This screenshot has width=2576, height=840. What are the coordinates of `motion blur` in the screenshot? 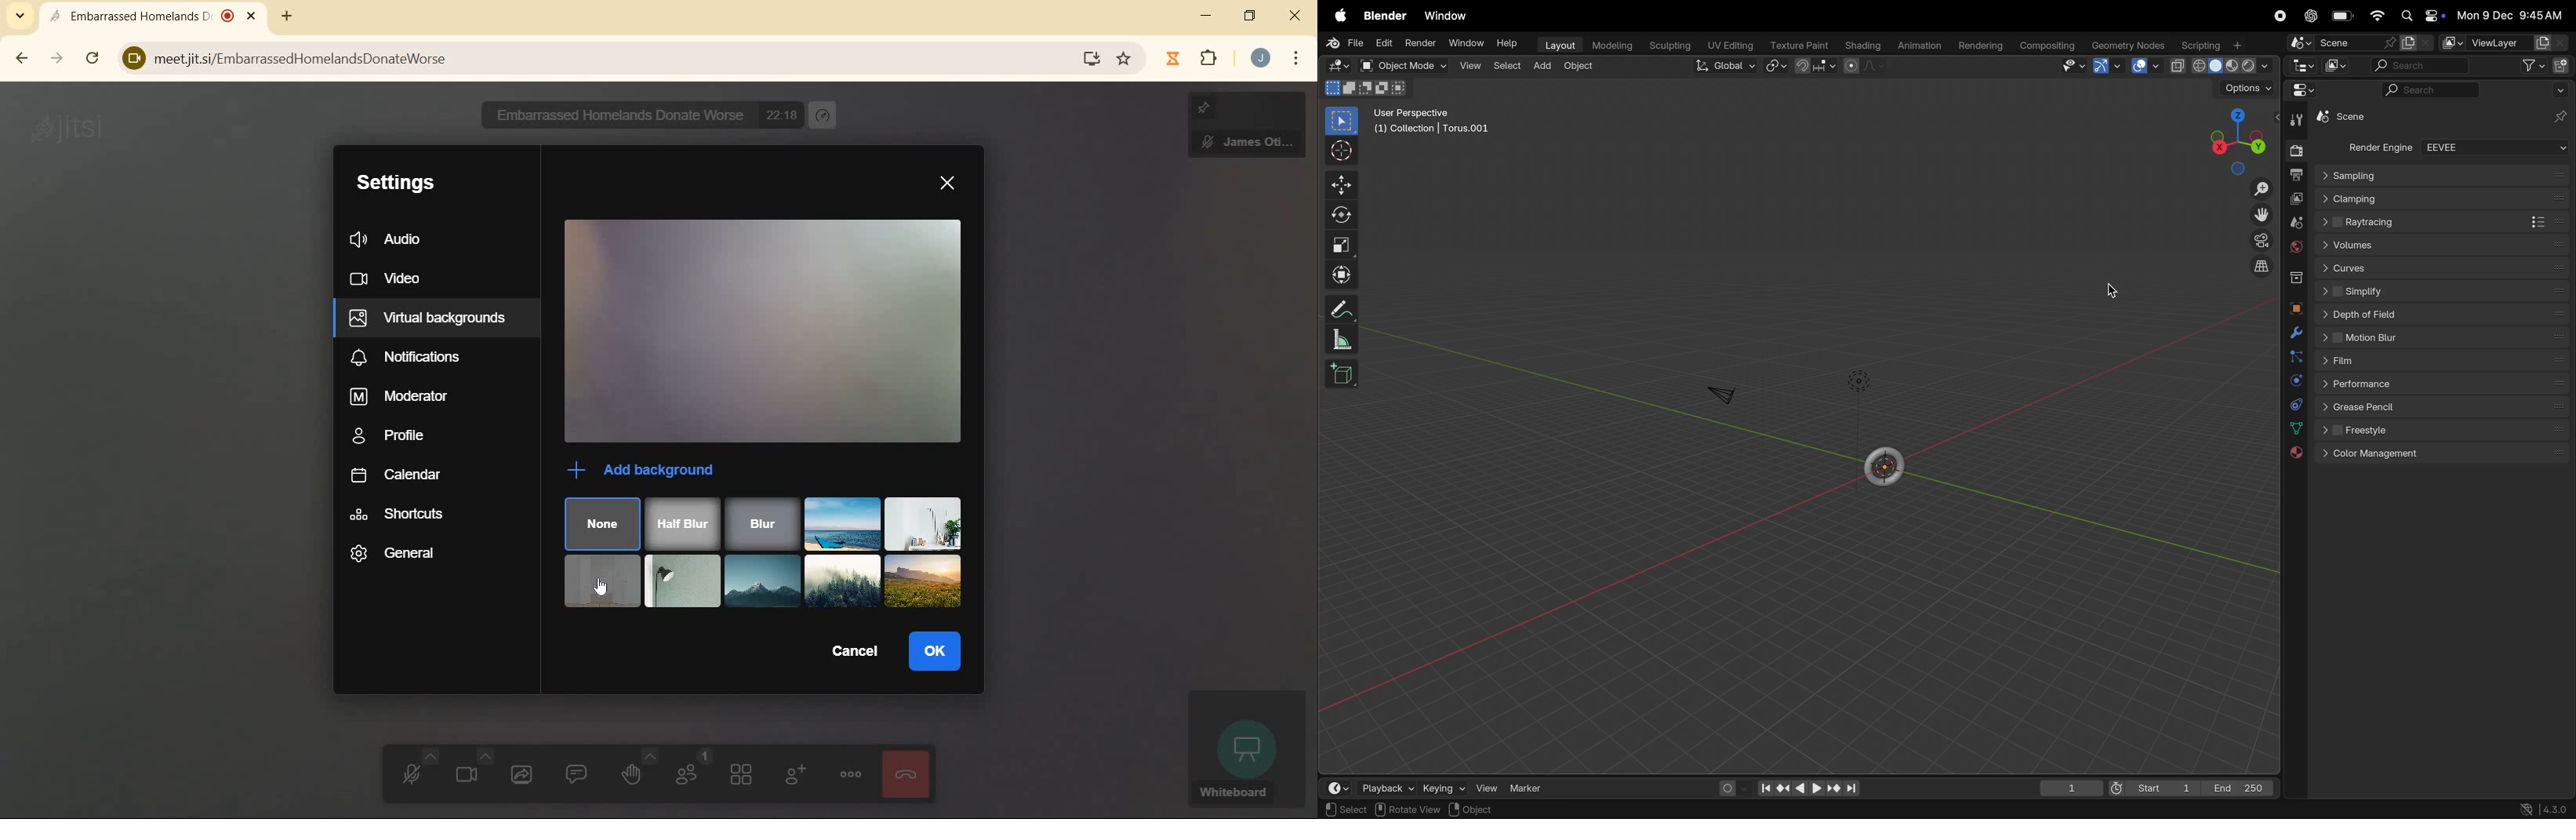 It's located at (2441, 338).